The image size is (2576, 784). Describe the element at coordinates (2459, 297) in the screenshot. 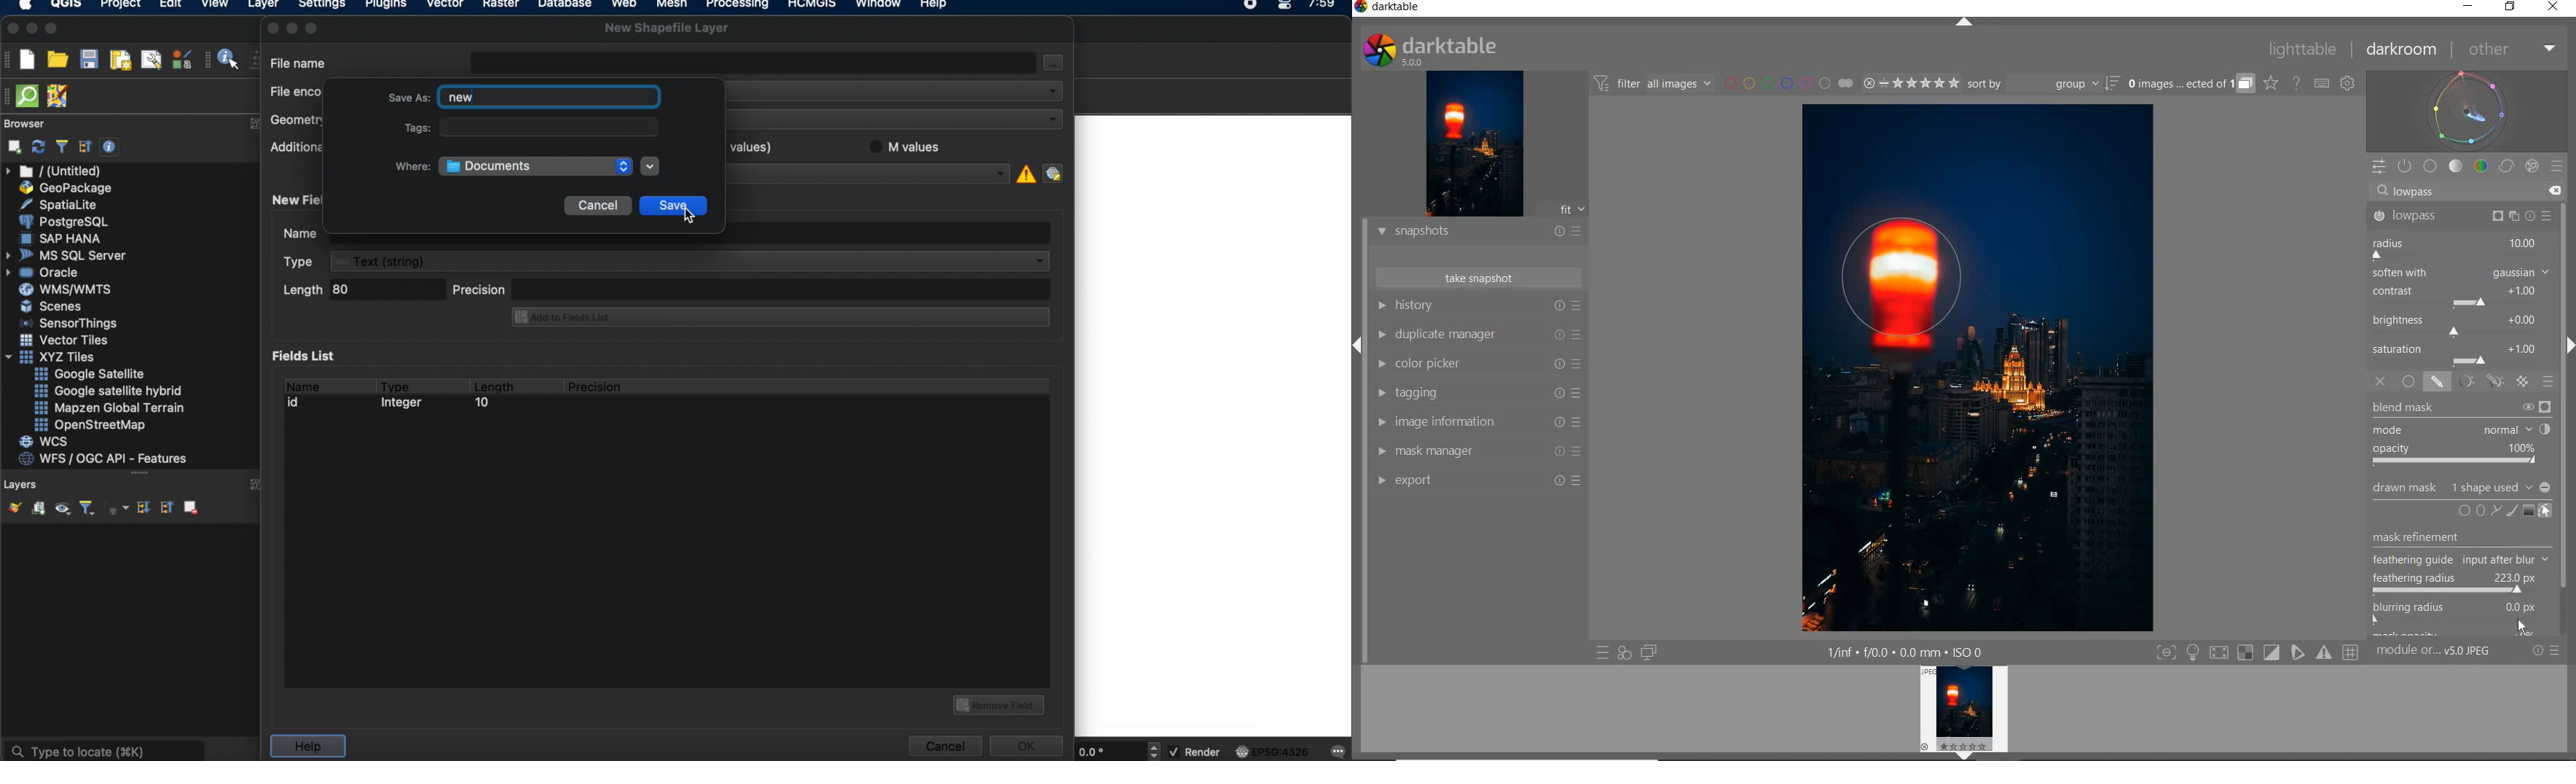

I see `CONTRAST` at that location.